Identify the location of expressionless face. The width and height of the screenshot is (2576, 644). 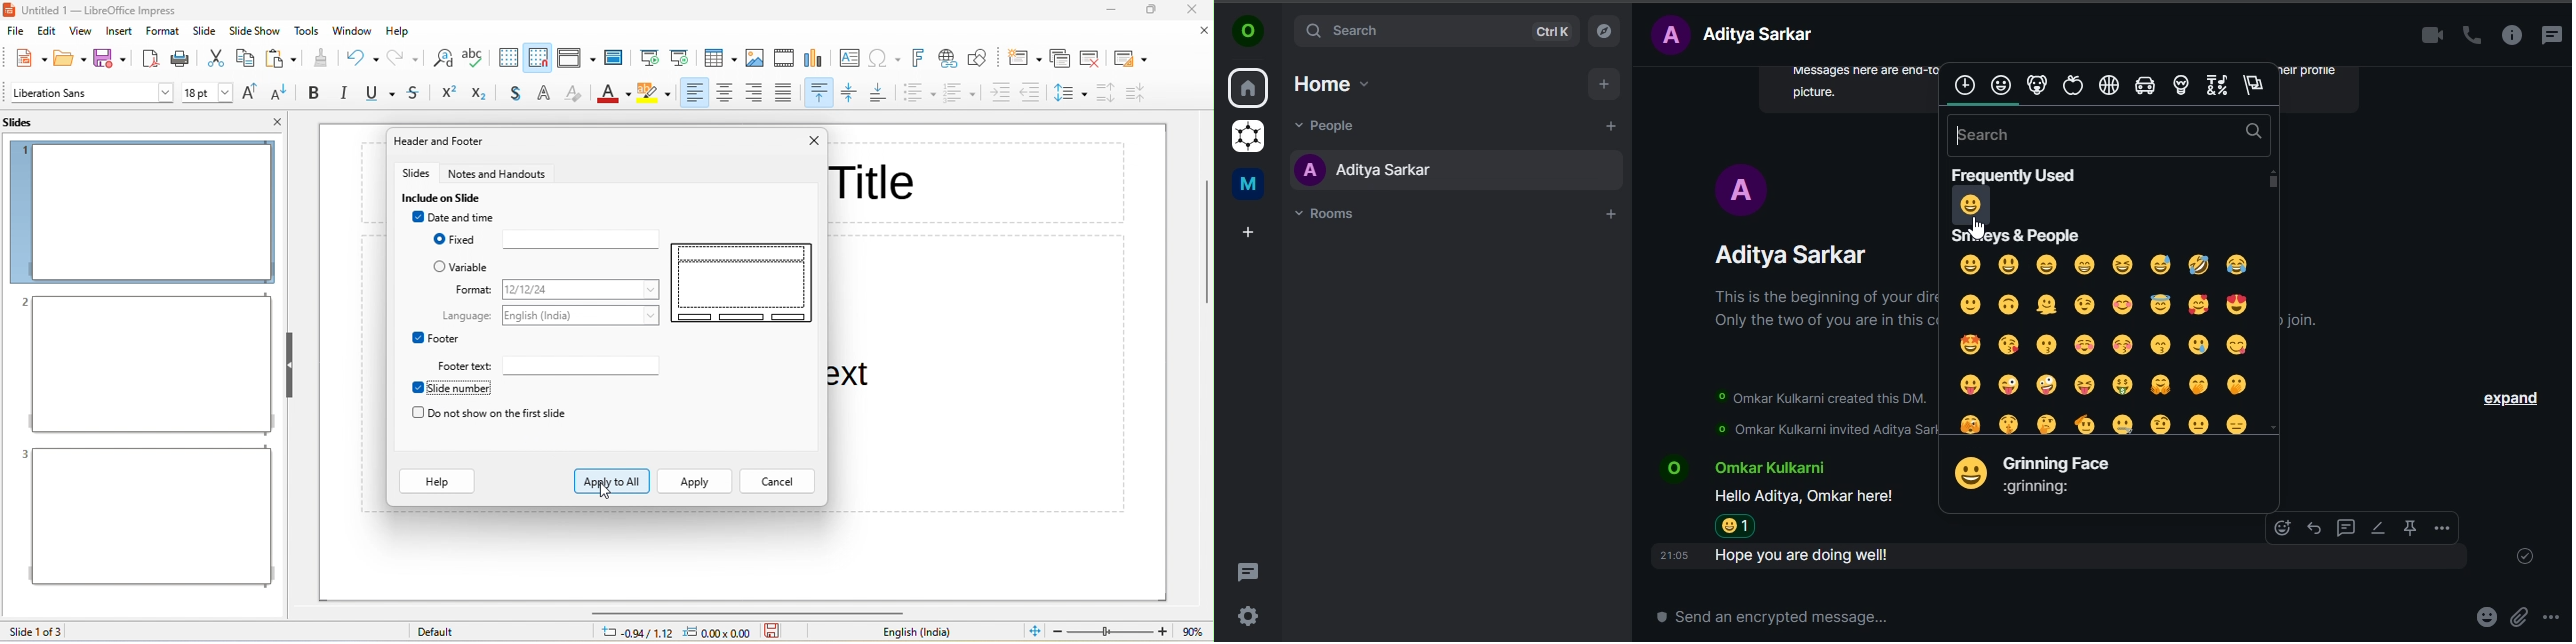
(2238, 423).